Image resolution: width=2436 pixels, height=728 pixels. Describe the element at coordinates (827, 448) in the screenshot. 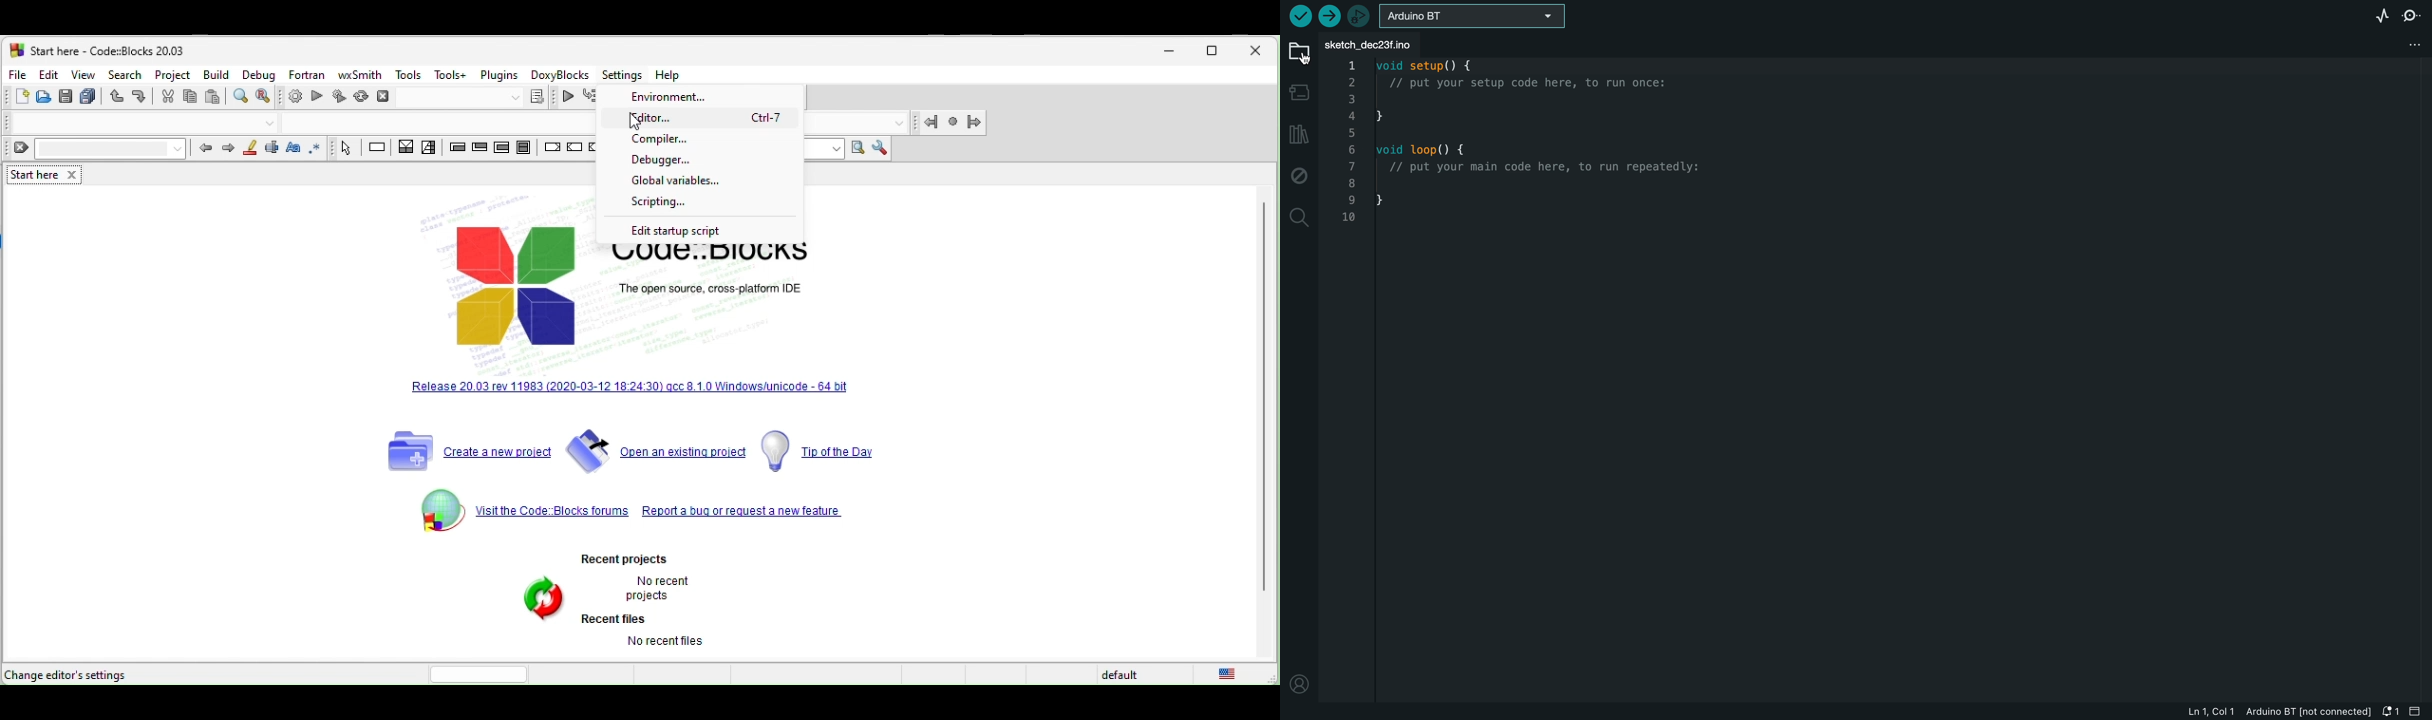

I see `tip of the day` at that location.